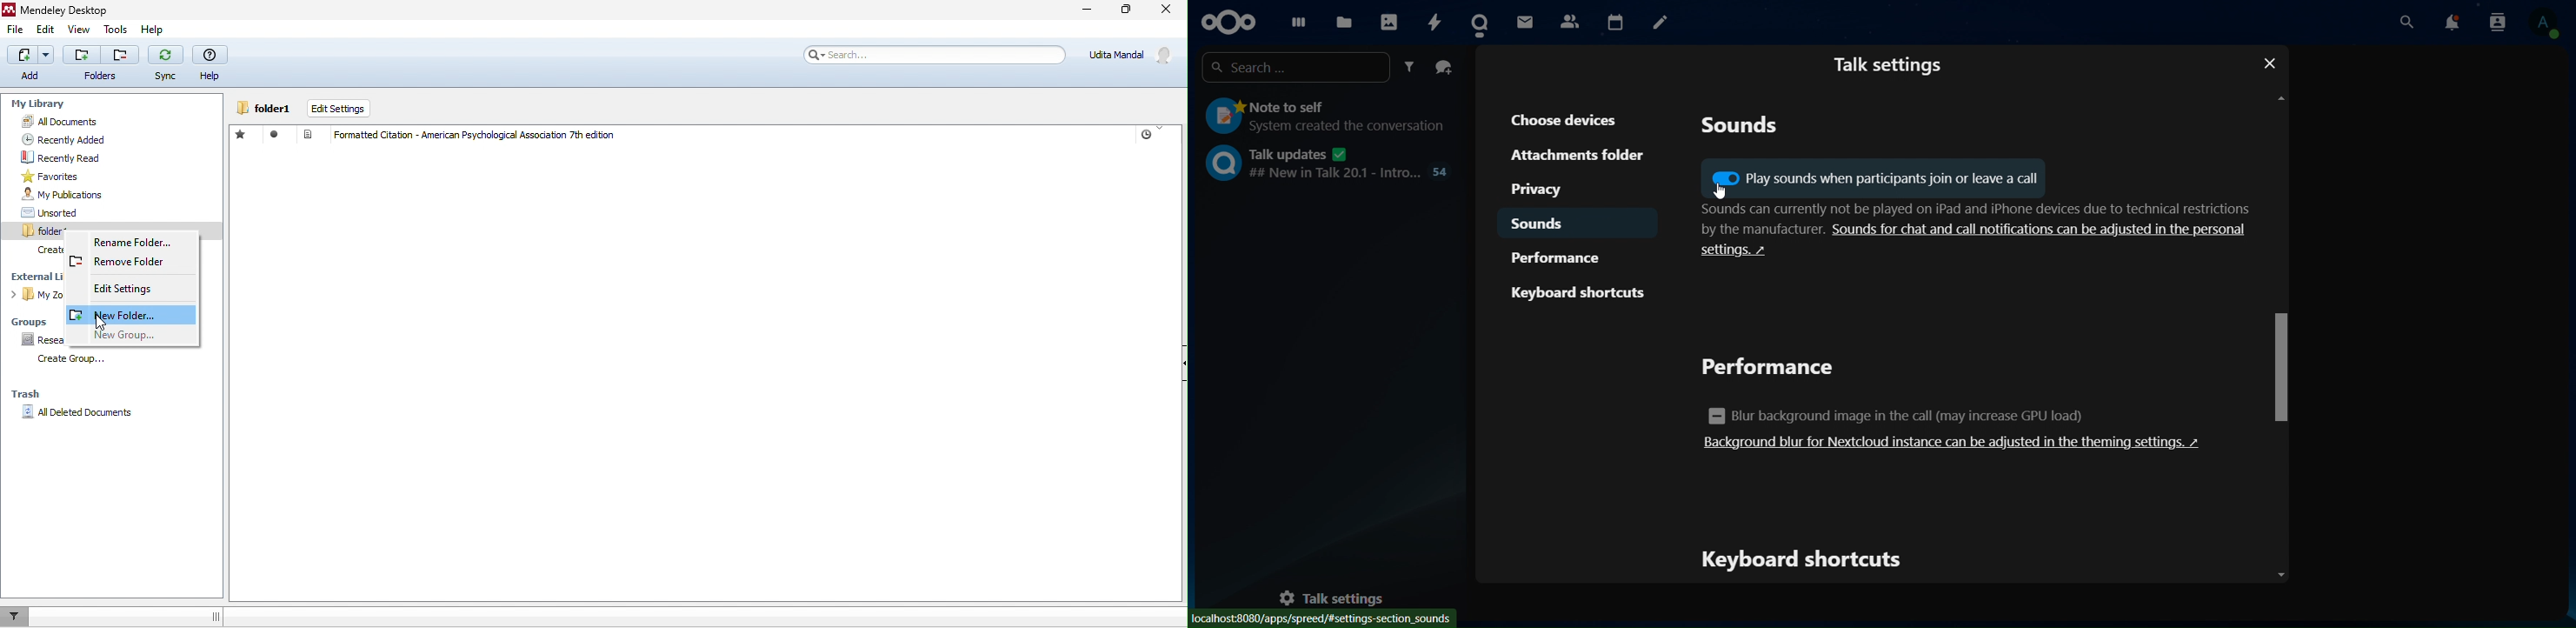  Describe the element at coordinates (1579, 292) in the screenshot. I see `keyboard shortcuts` at that location.